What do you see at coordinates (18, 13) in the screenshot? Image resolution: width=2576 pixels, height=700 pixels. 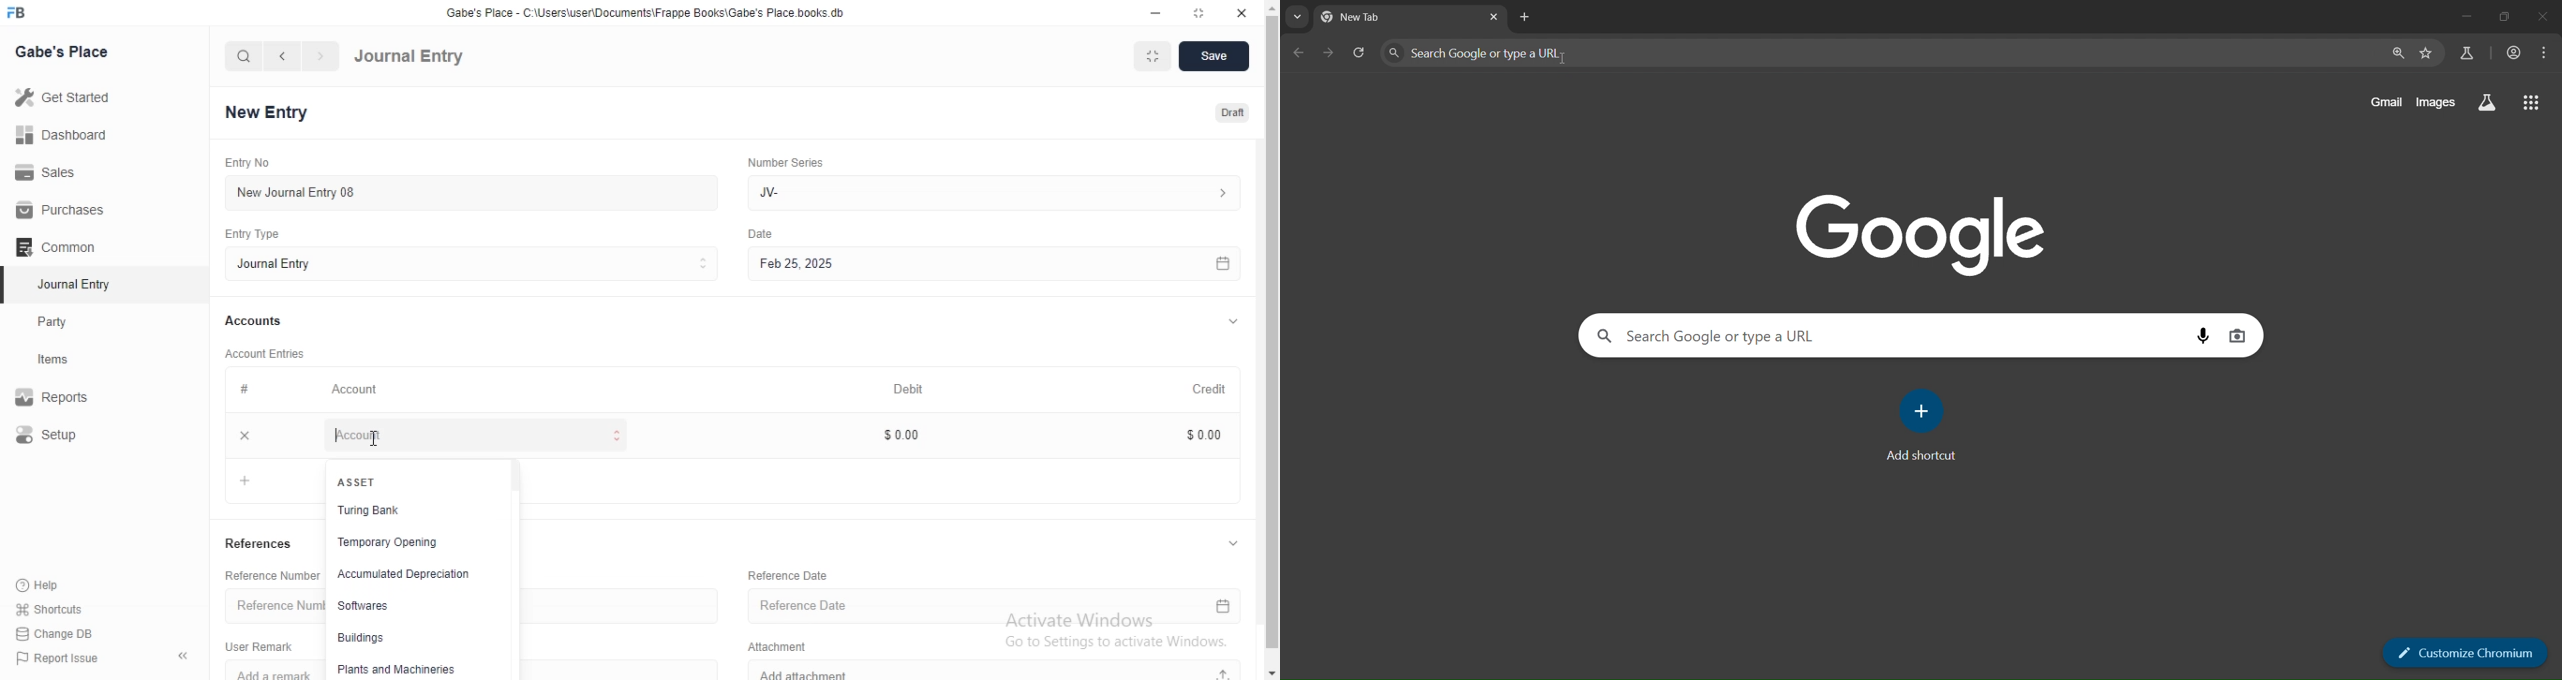 I see `FB` at bounding box center [18, 13].